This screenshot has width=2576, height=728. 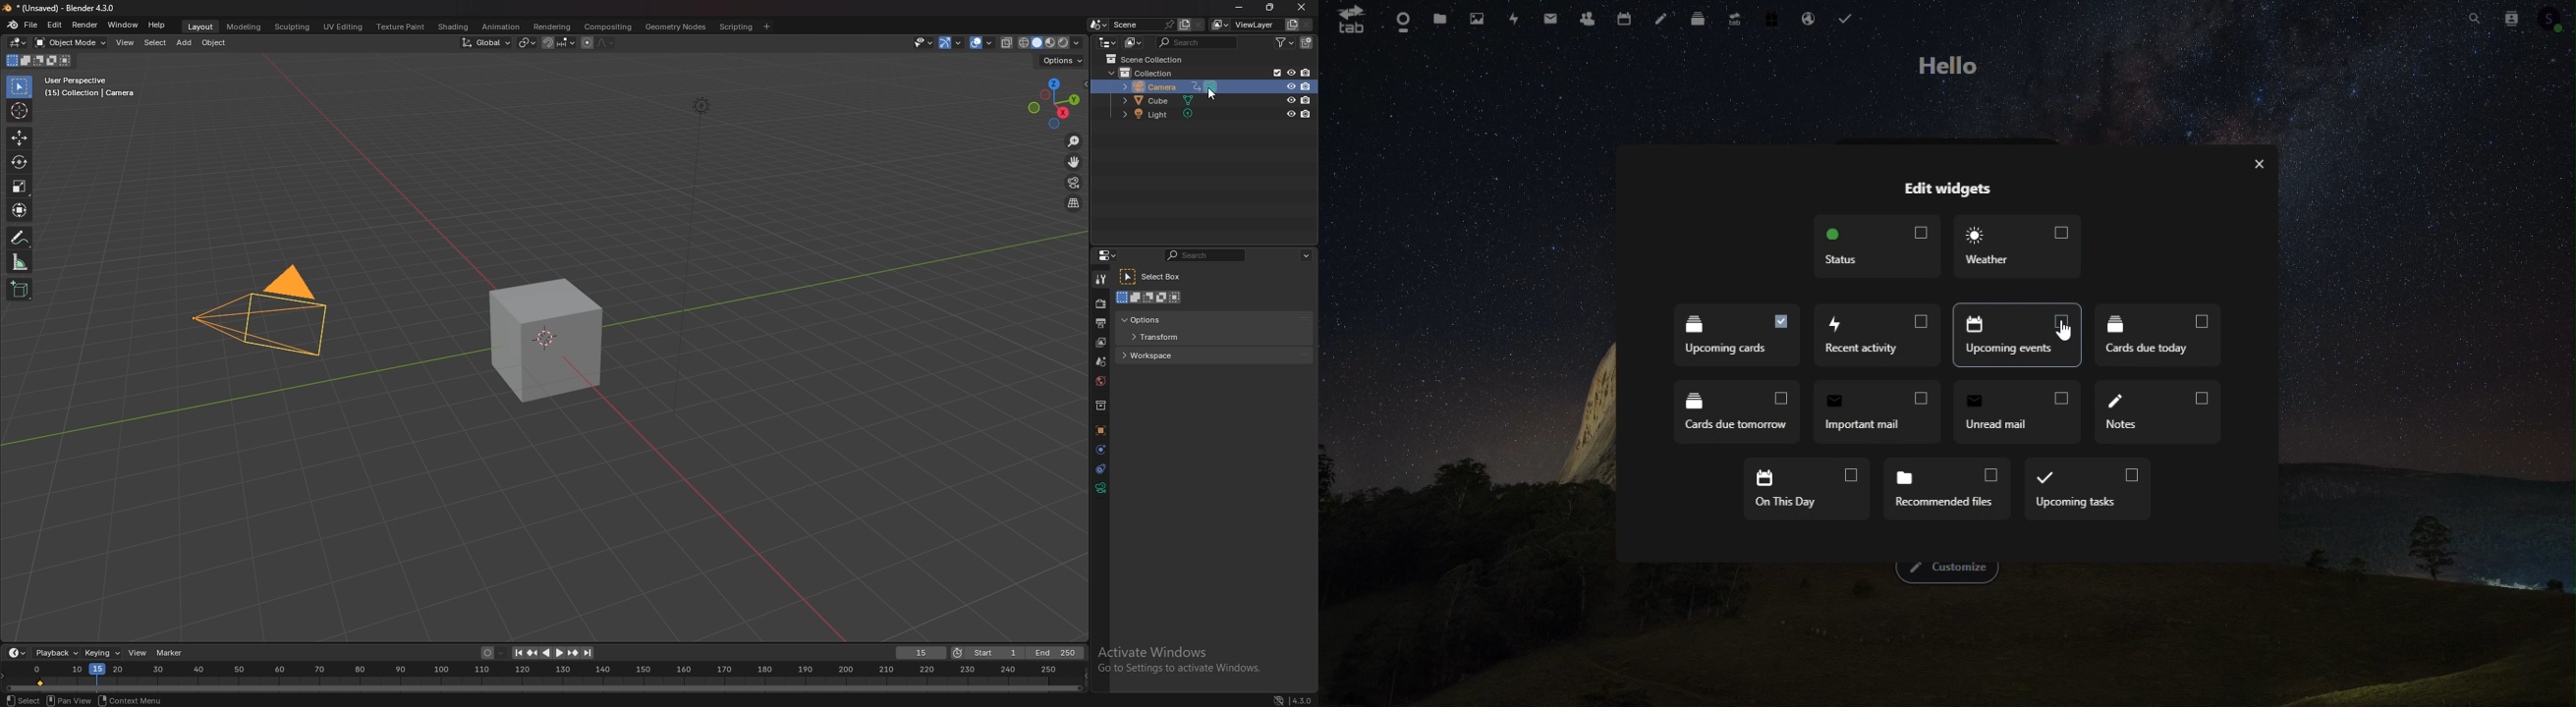 I want to click on Upcoming events , so click(x=1876, y=334).